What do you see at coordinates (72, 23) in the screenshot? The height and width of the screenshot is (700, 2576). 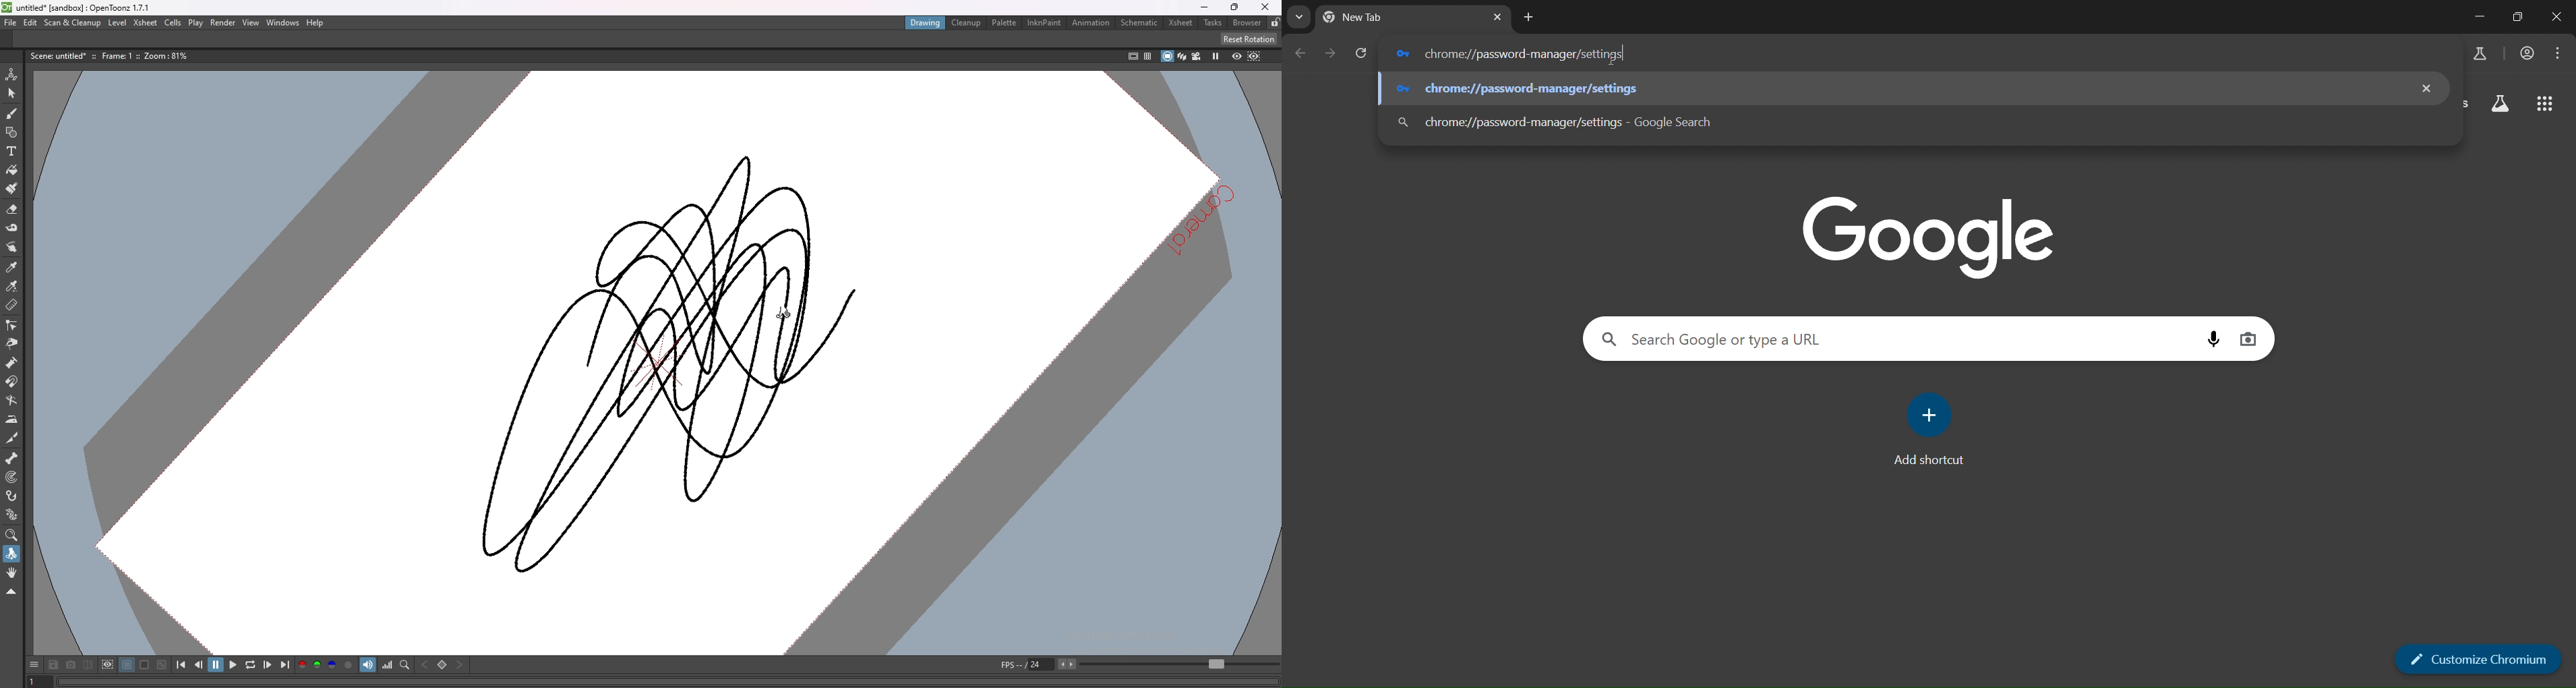 I see `scan and cleanup` at bounding box center [72, 23].